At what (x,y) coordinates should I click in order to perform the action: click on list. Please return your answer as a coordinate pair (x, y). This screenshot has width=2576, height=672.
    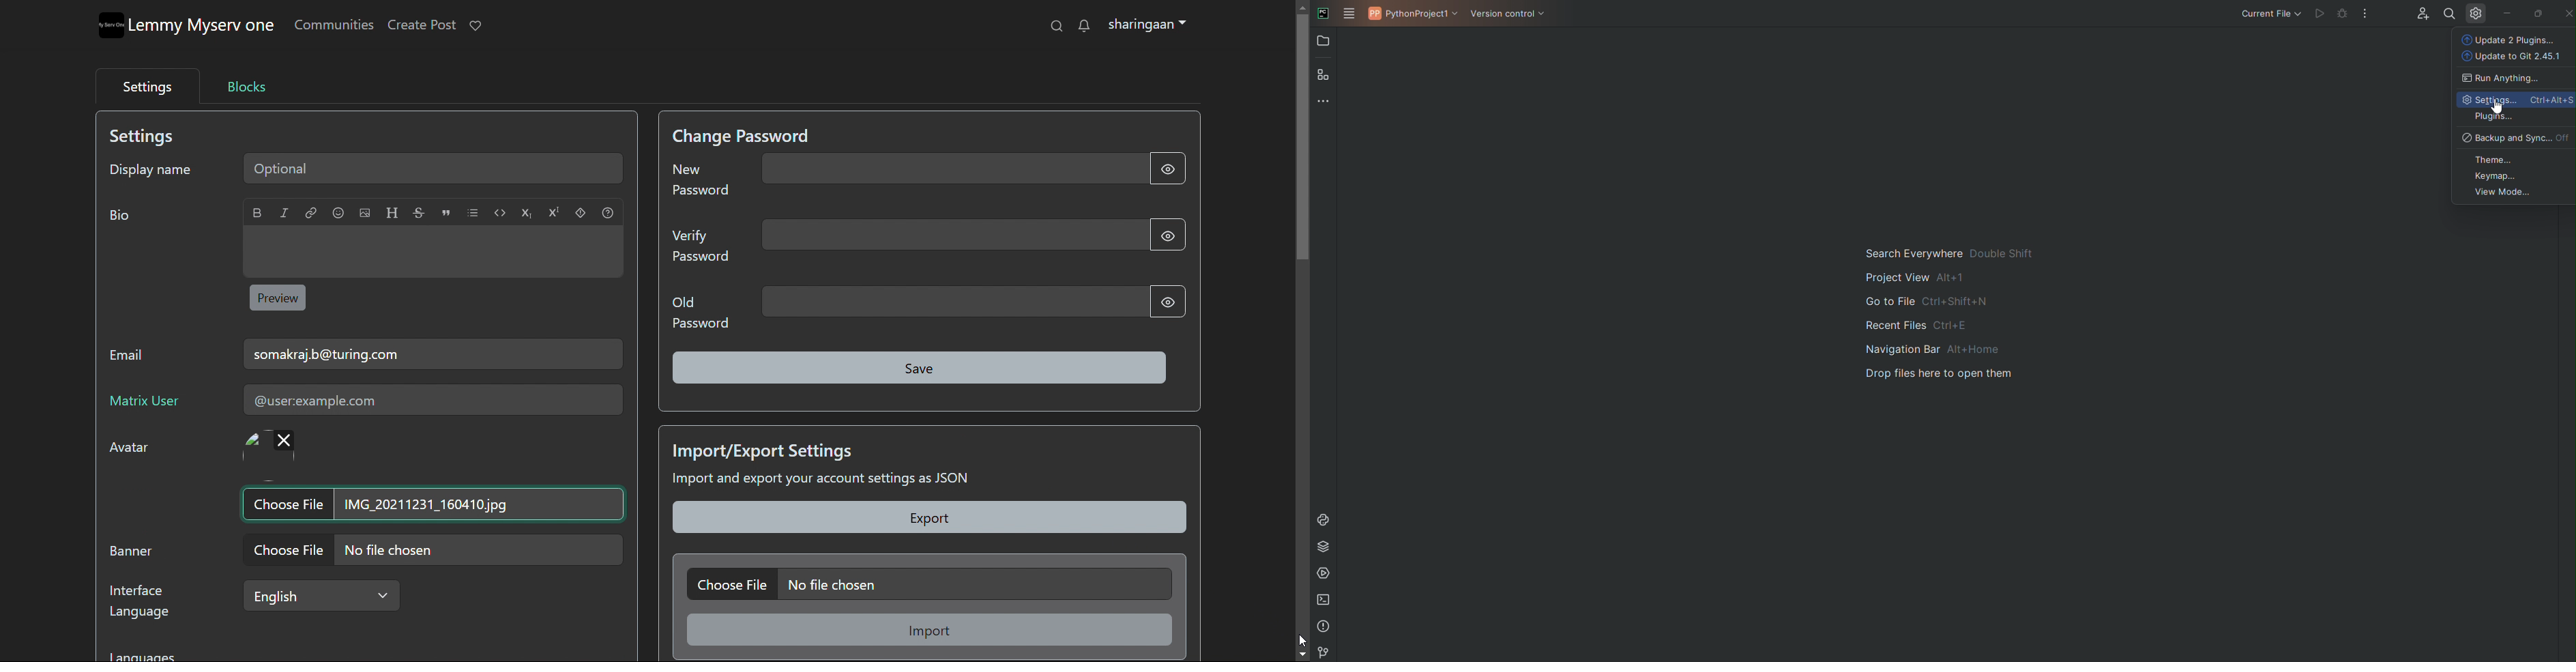
    Looking at the image, I should click on (472, 212).